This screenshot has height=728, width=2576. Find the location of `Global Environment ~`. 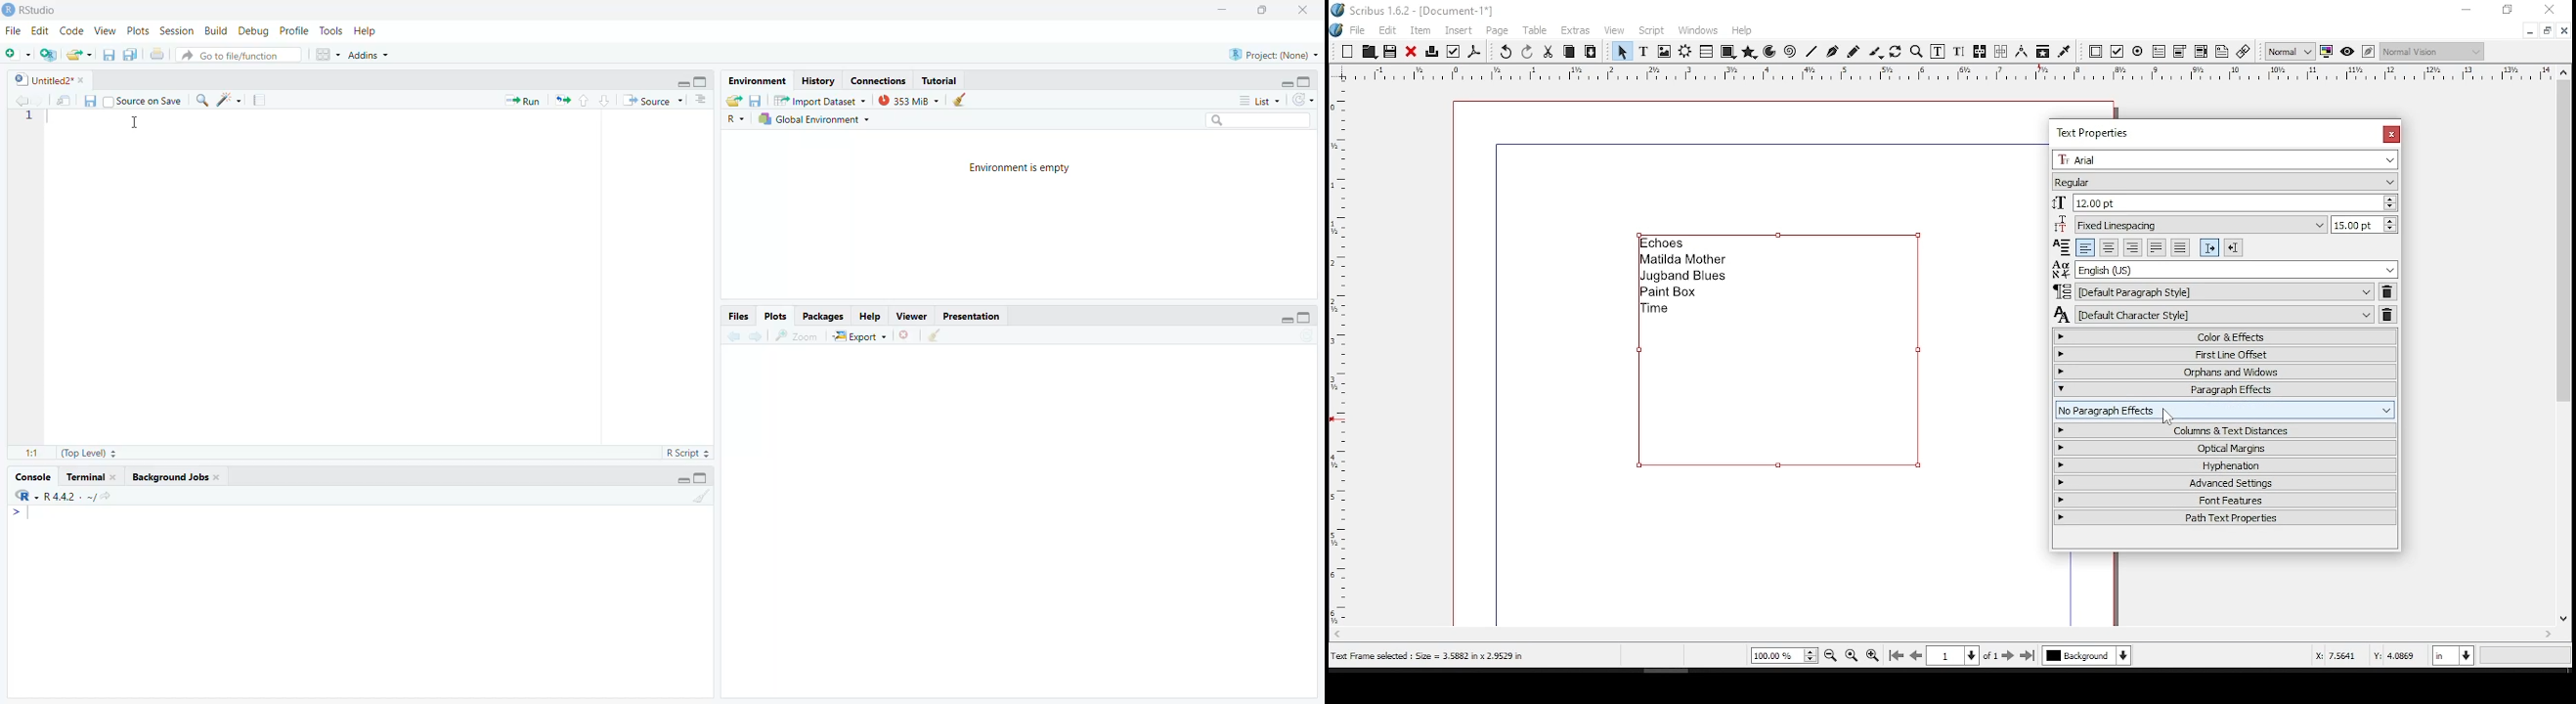

Global Environment ~ is located at coordinates (818, 121).